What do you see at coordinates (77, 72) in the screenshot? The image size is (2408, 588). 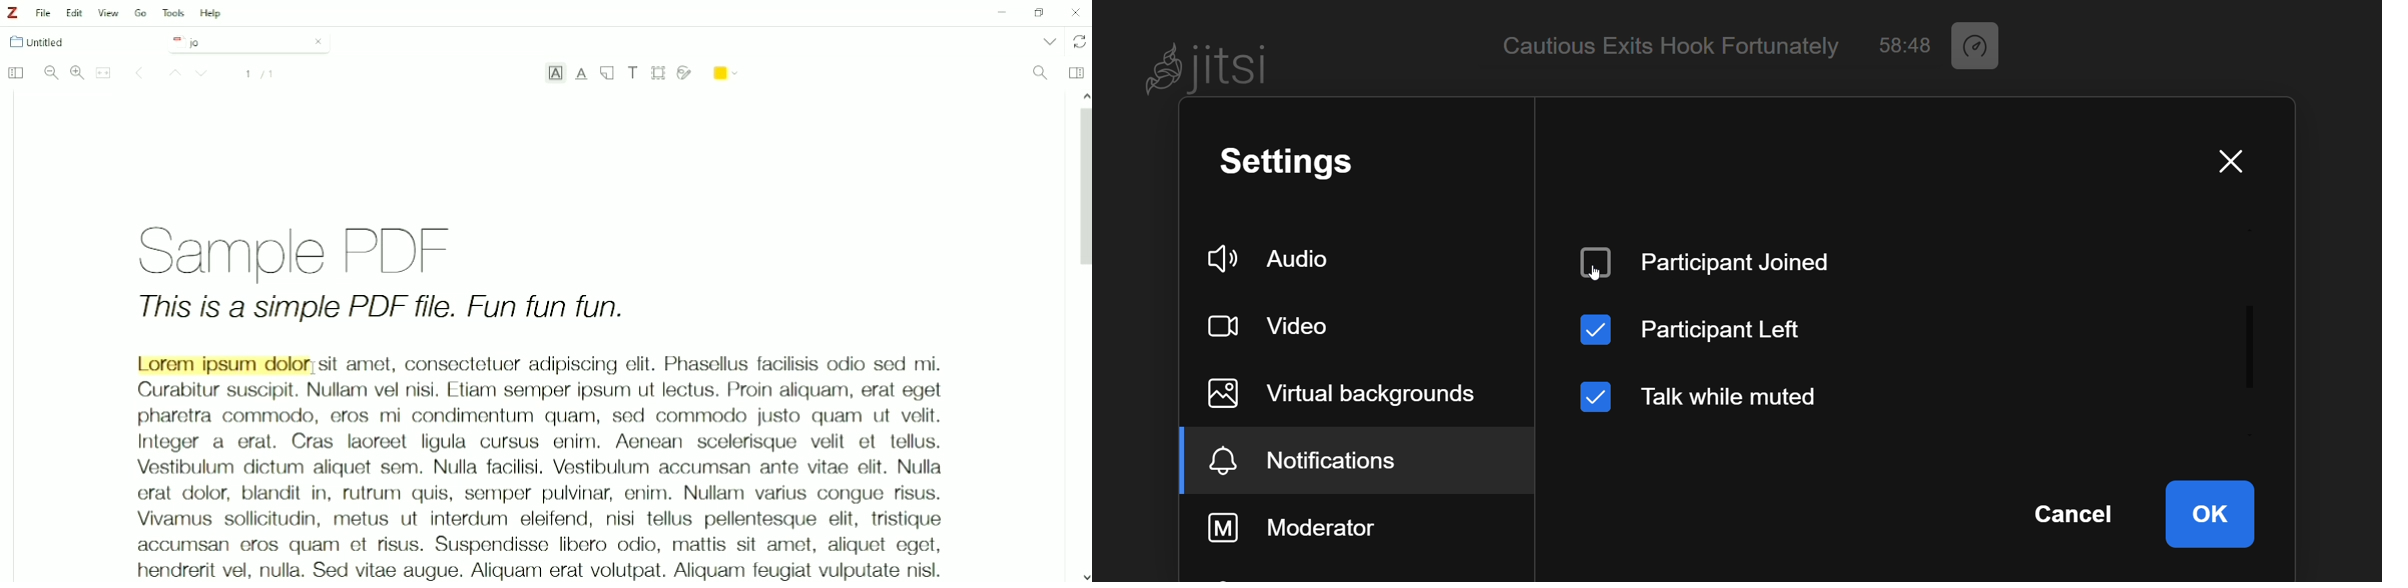 I see `Zoom In` at bounding box center [77, 72].